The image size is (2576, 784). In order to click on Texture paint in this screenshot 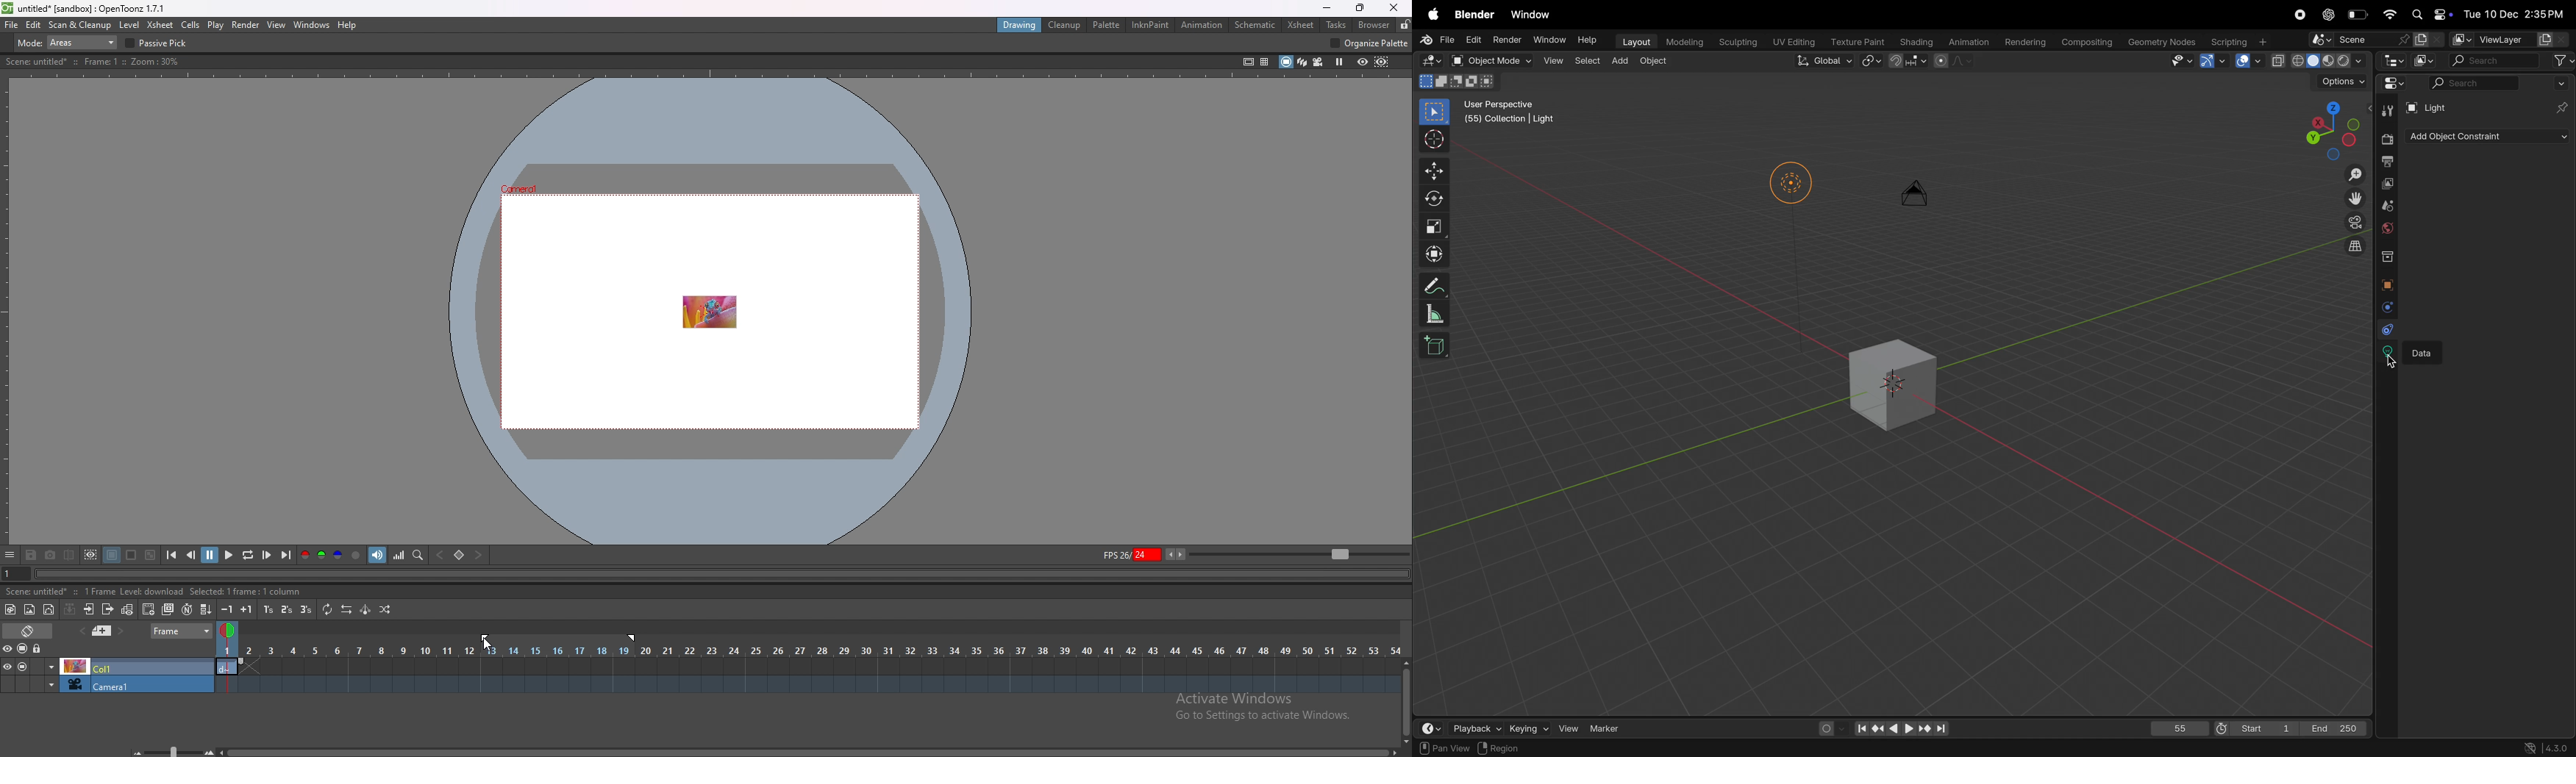, I will do `click(1858, 41)`.